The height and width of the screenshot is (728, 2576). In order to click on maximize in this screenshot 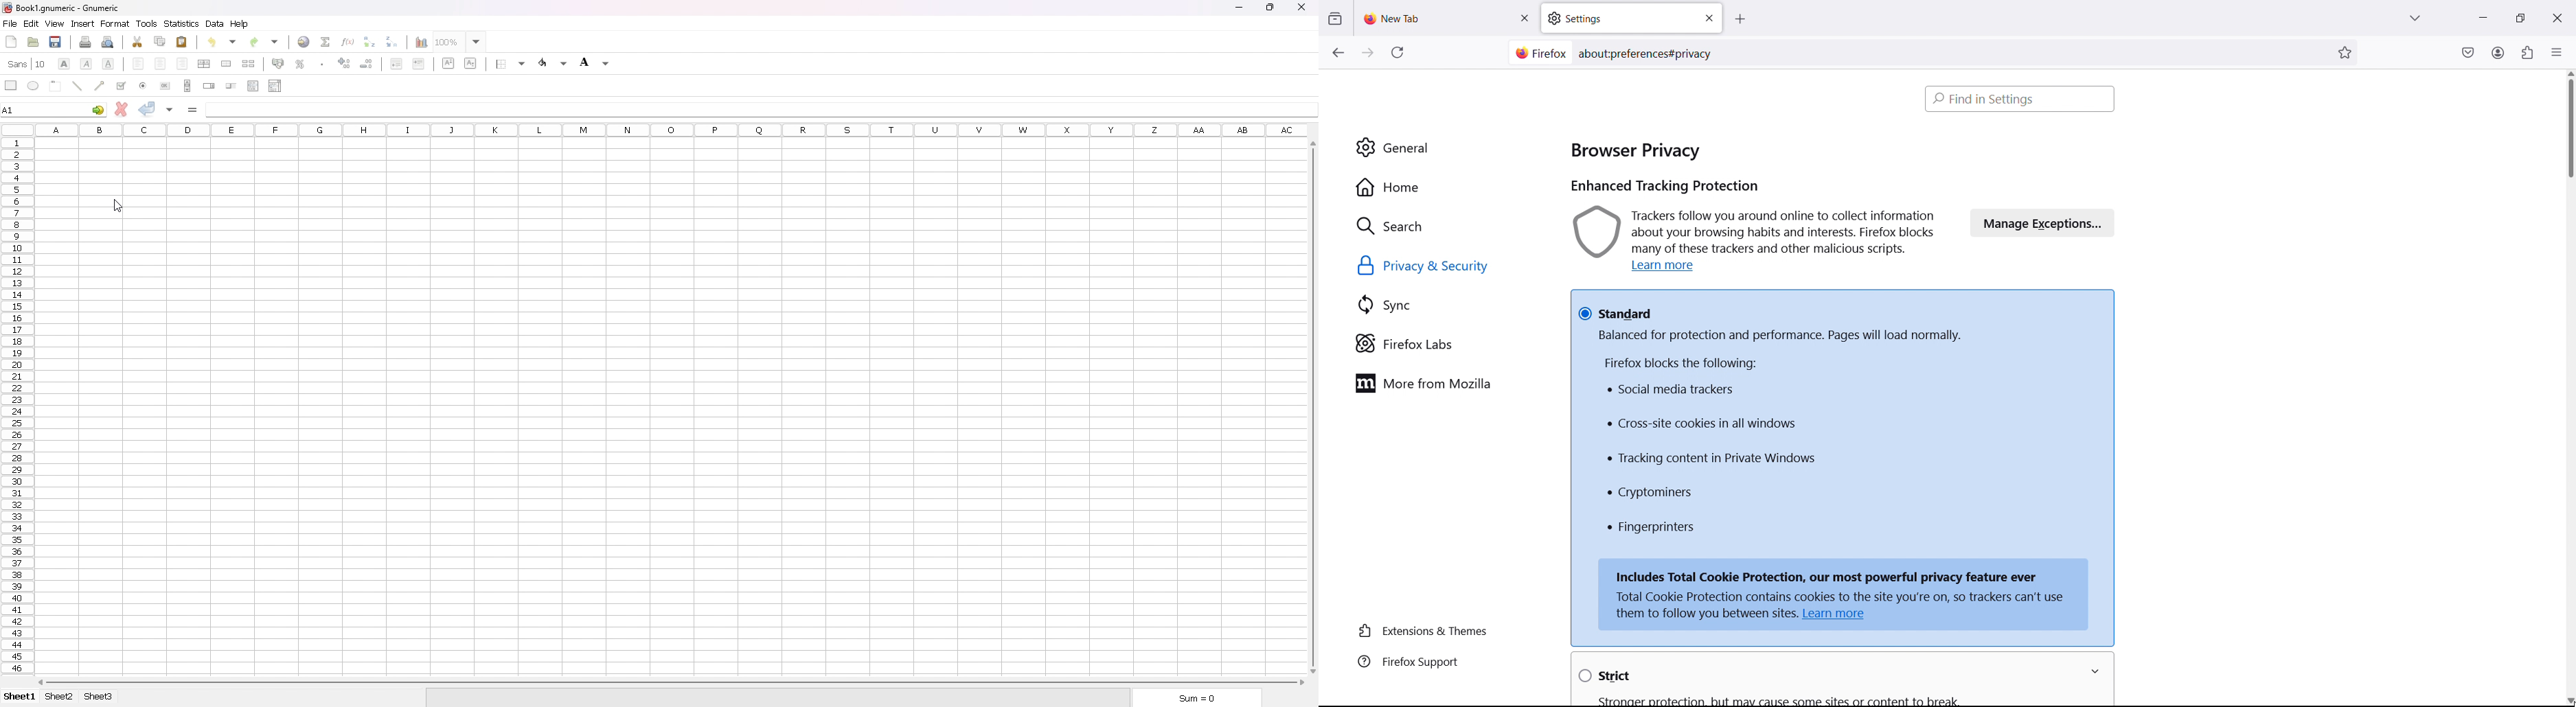, I will do `click(2517, 18)`.